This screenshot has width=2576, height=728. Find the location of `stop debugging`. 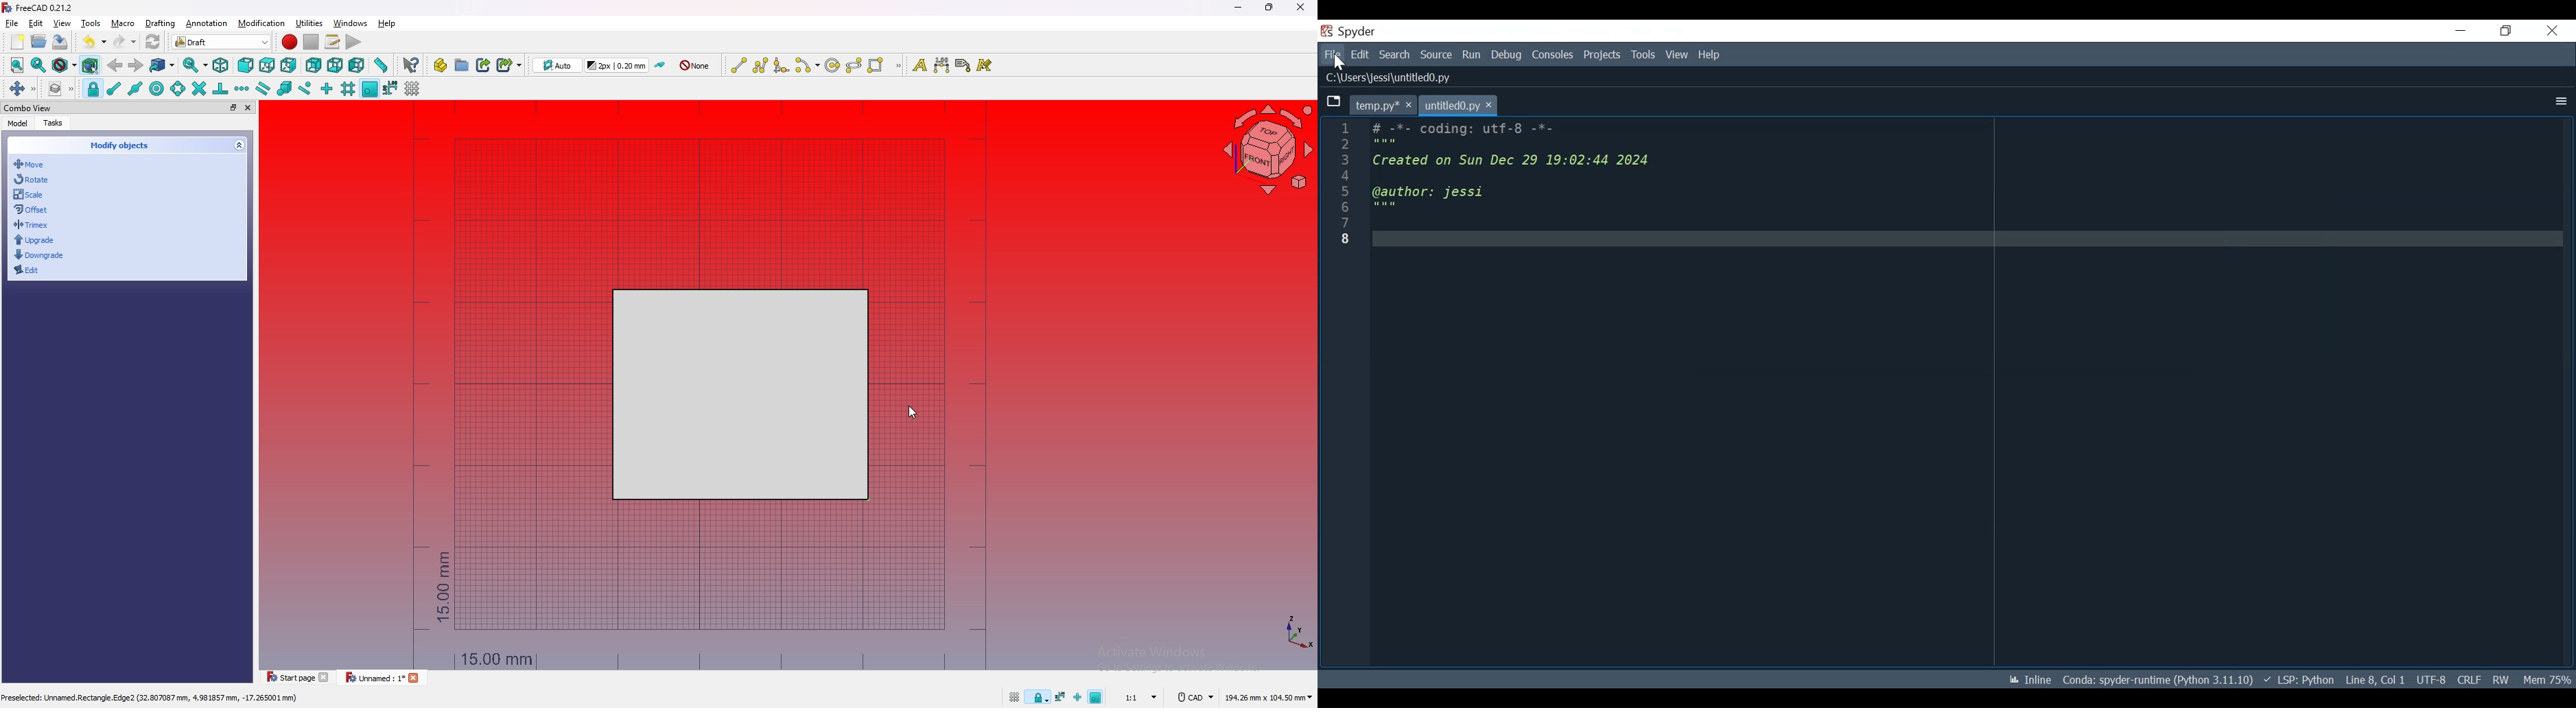

stop debugging is located at coordinates (311, 42).